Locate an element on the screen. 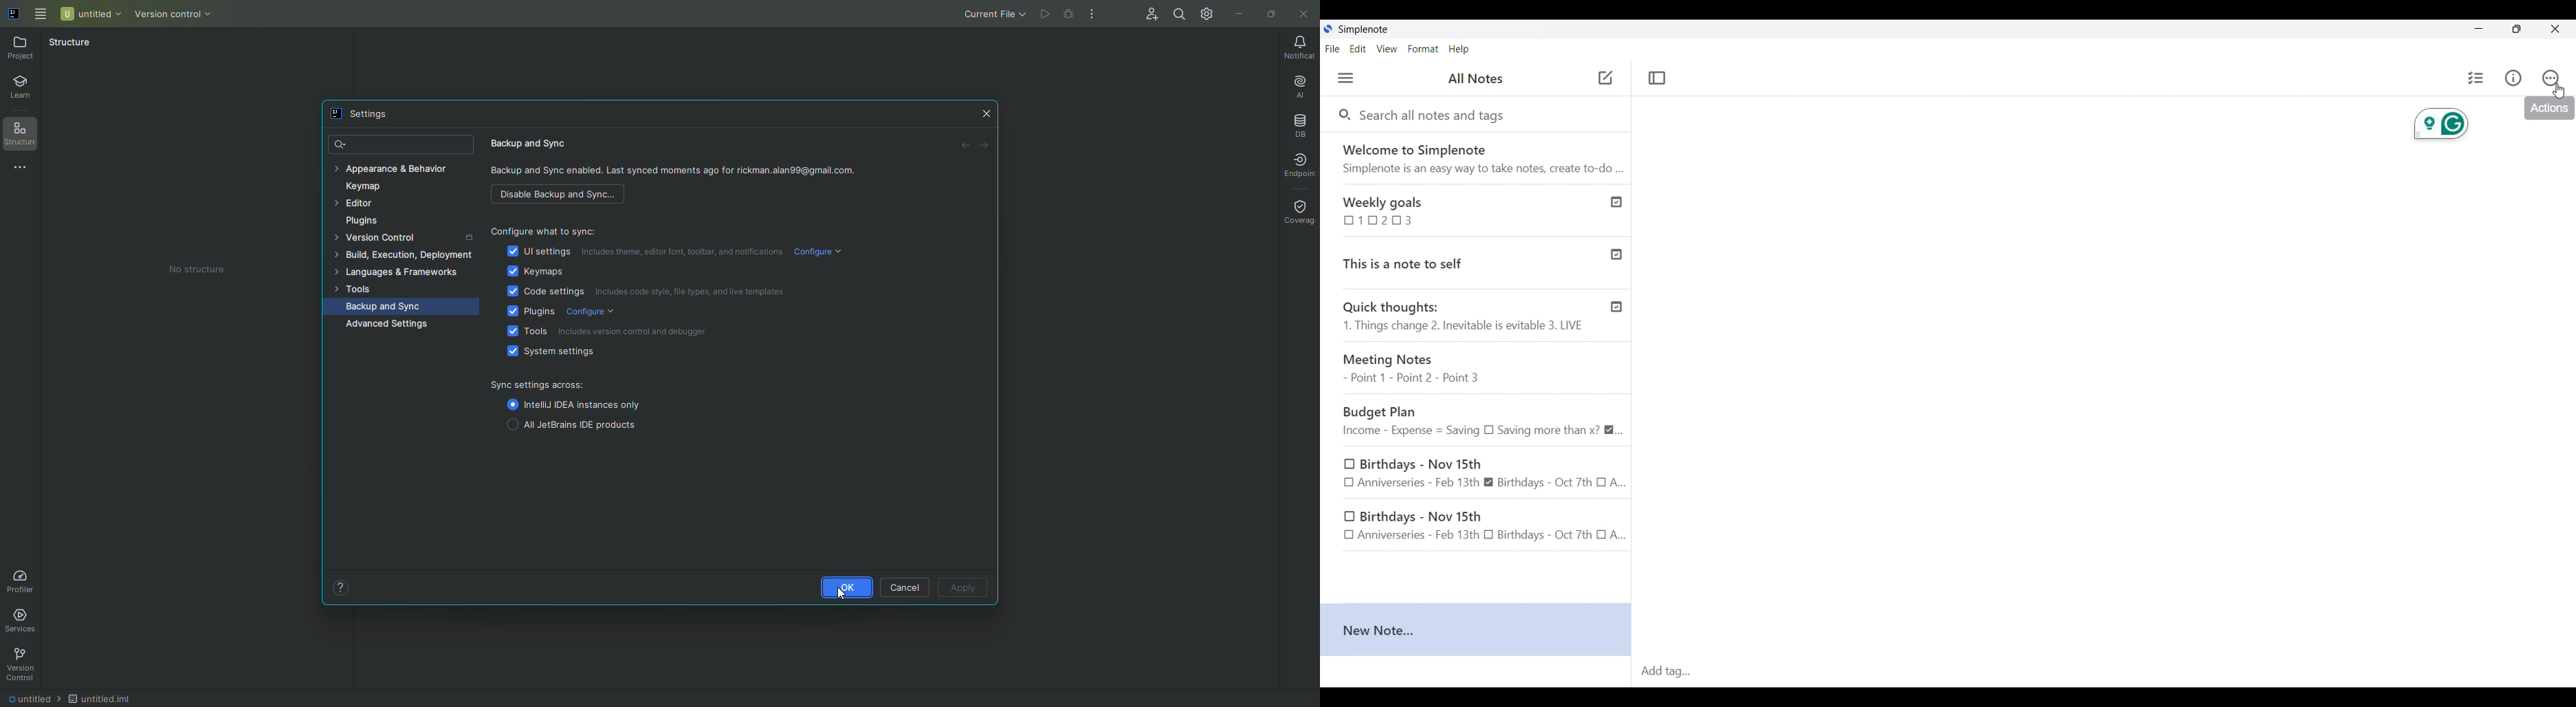 This screenshot has height=728, width=2576. Insert checklist is located at coordinates (2477, 78).